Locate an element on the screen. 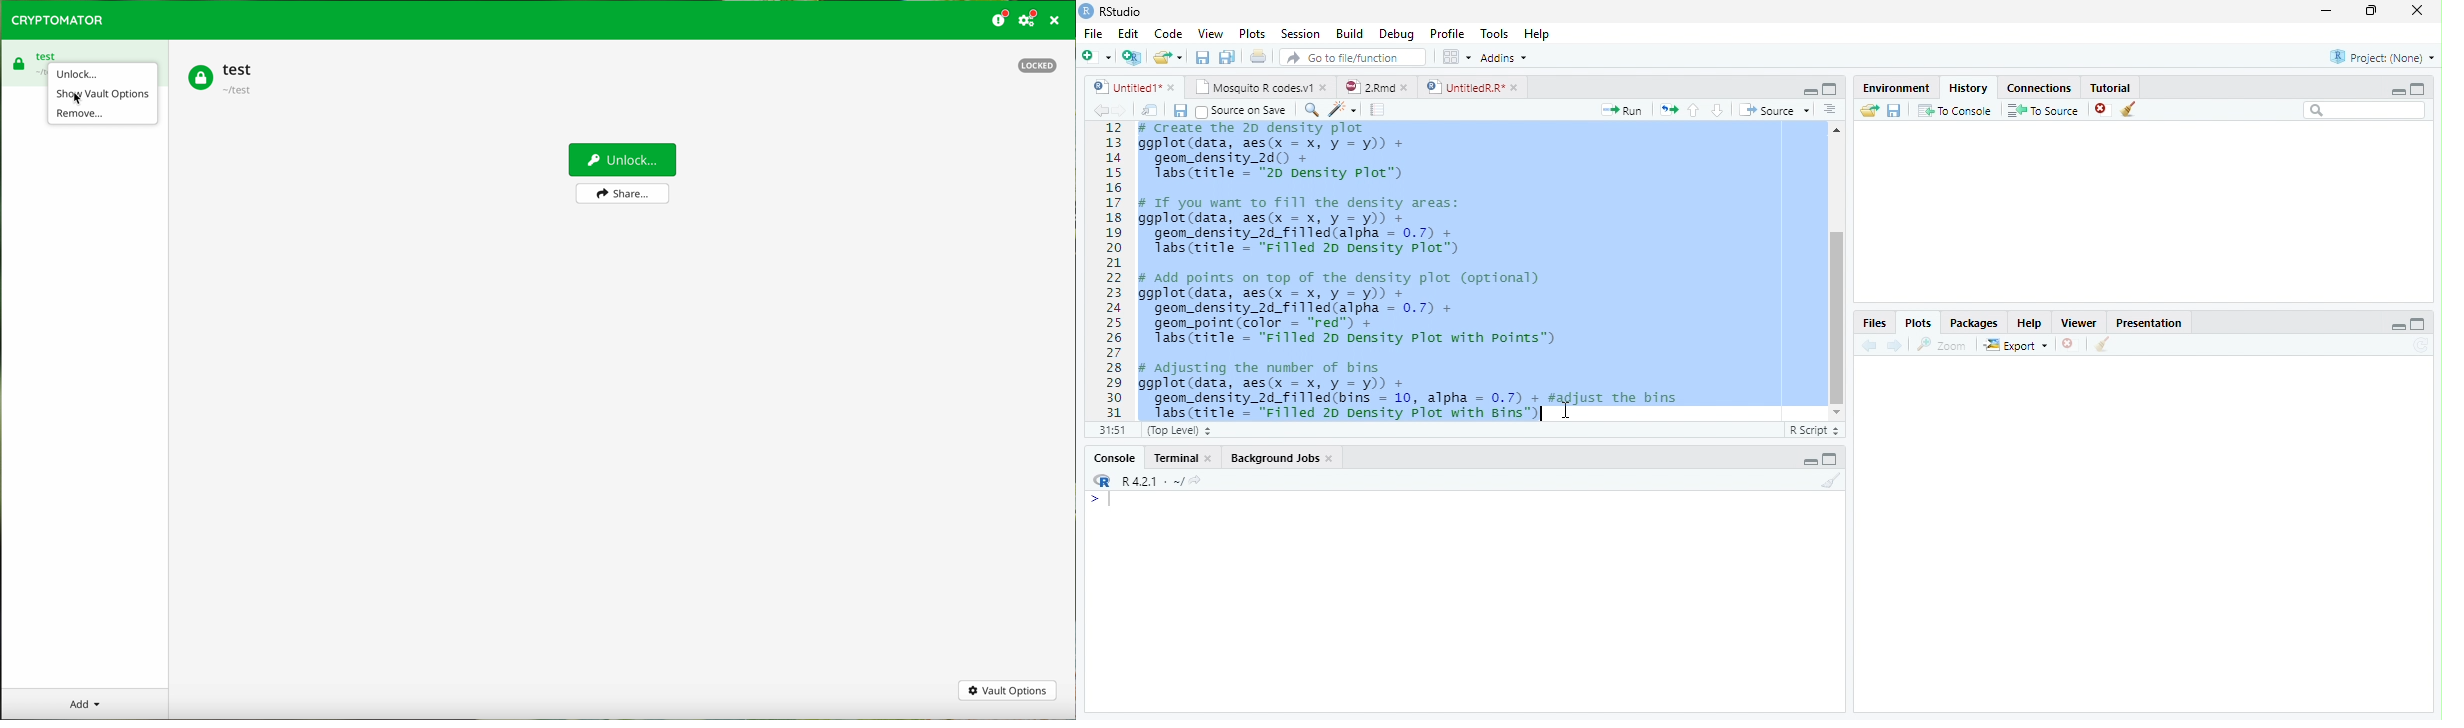 Image resolution: width=2464 pixels, height=728 pixels. Viewer is located at coordinates (2077, 322).